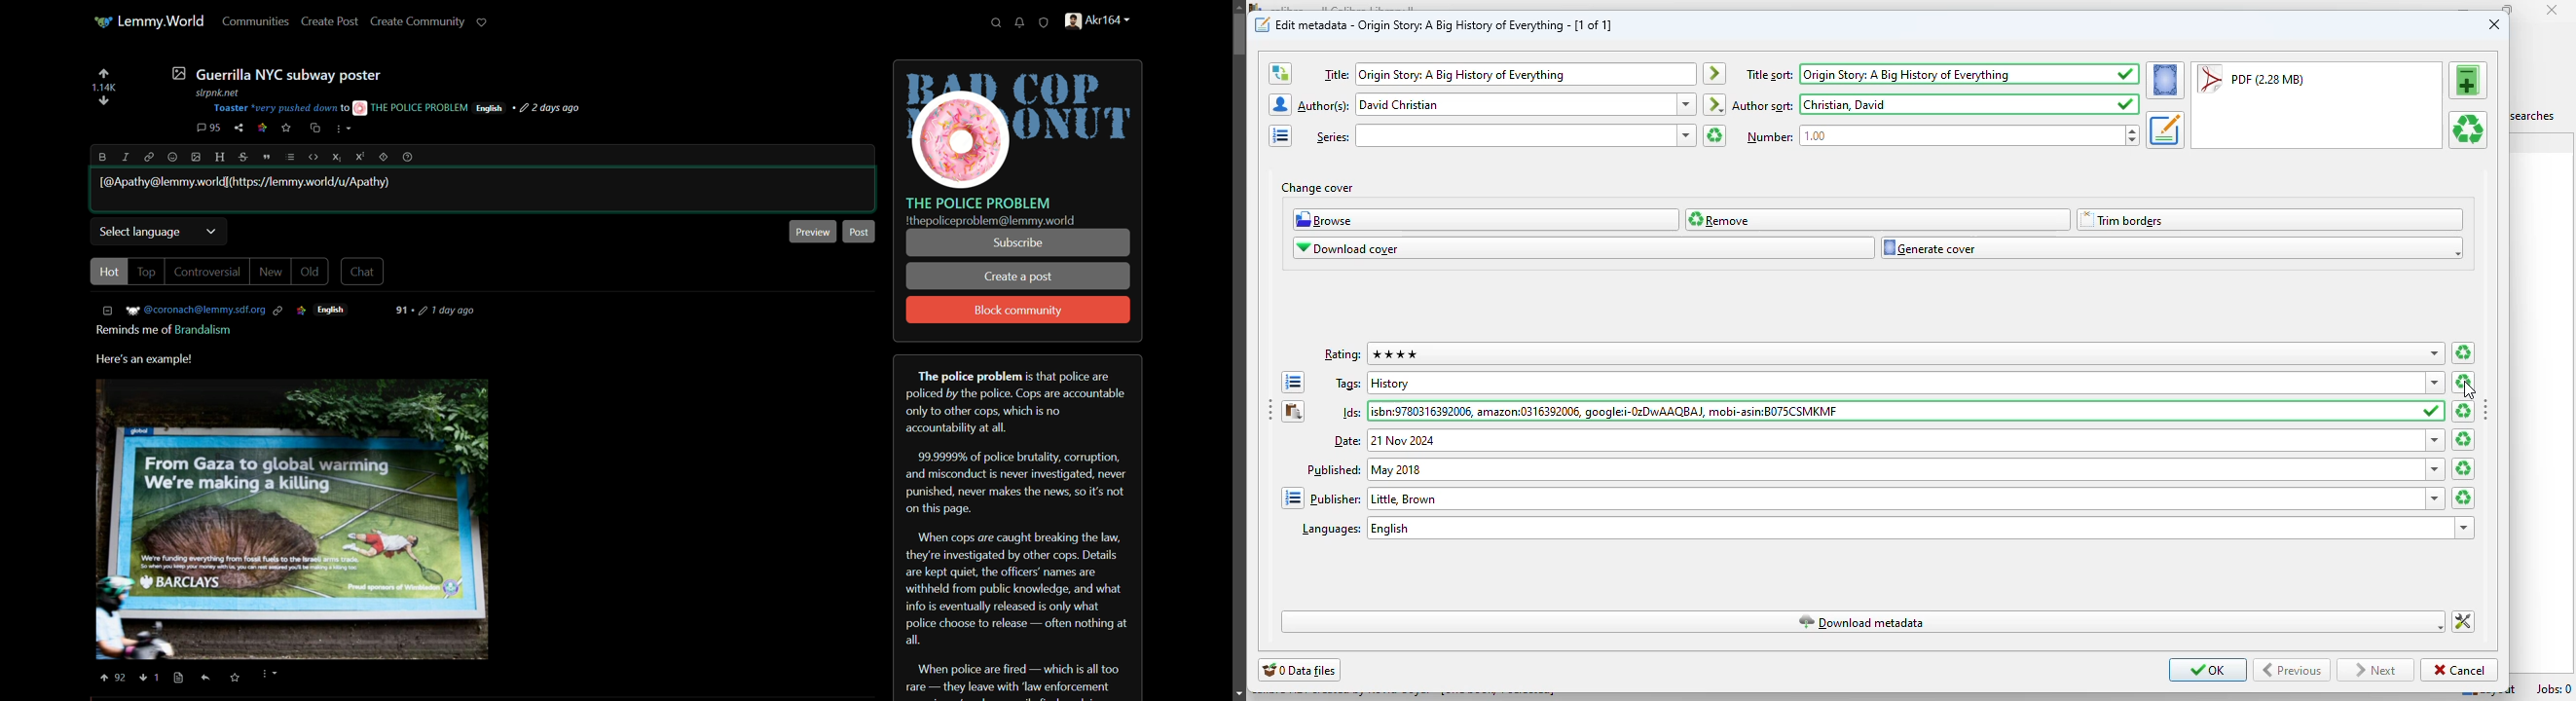 This screenshot has width=2576, height=728. Describe the element at coordinates (262, 129) in the screenshot. I see `link` at that location.